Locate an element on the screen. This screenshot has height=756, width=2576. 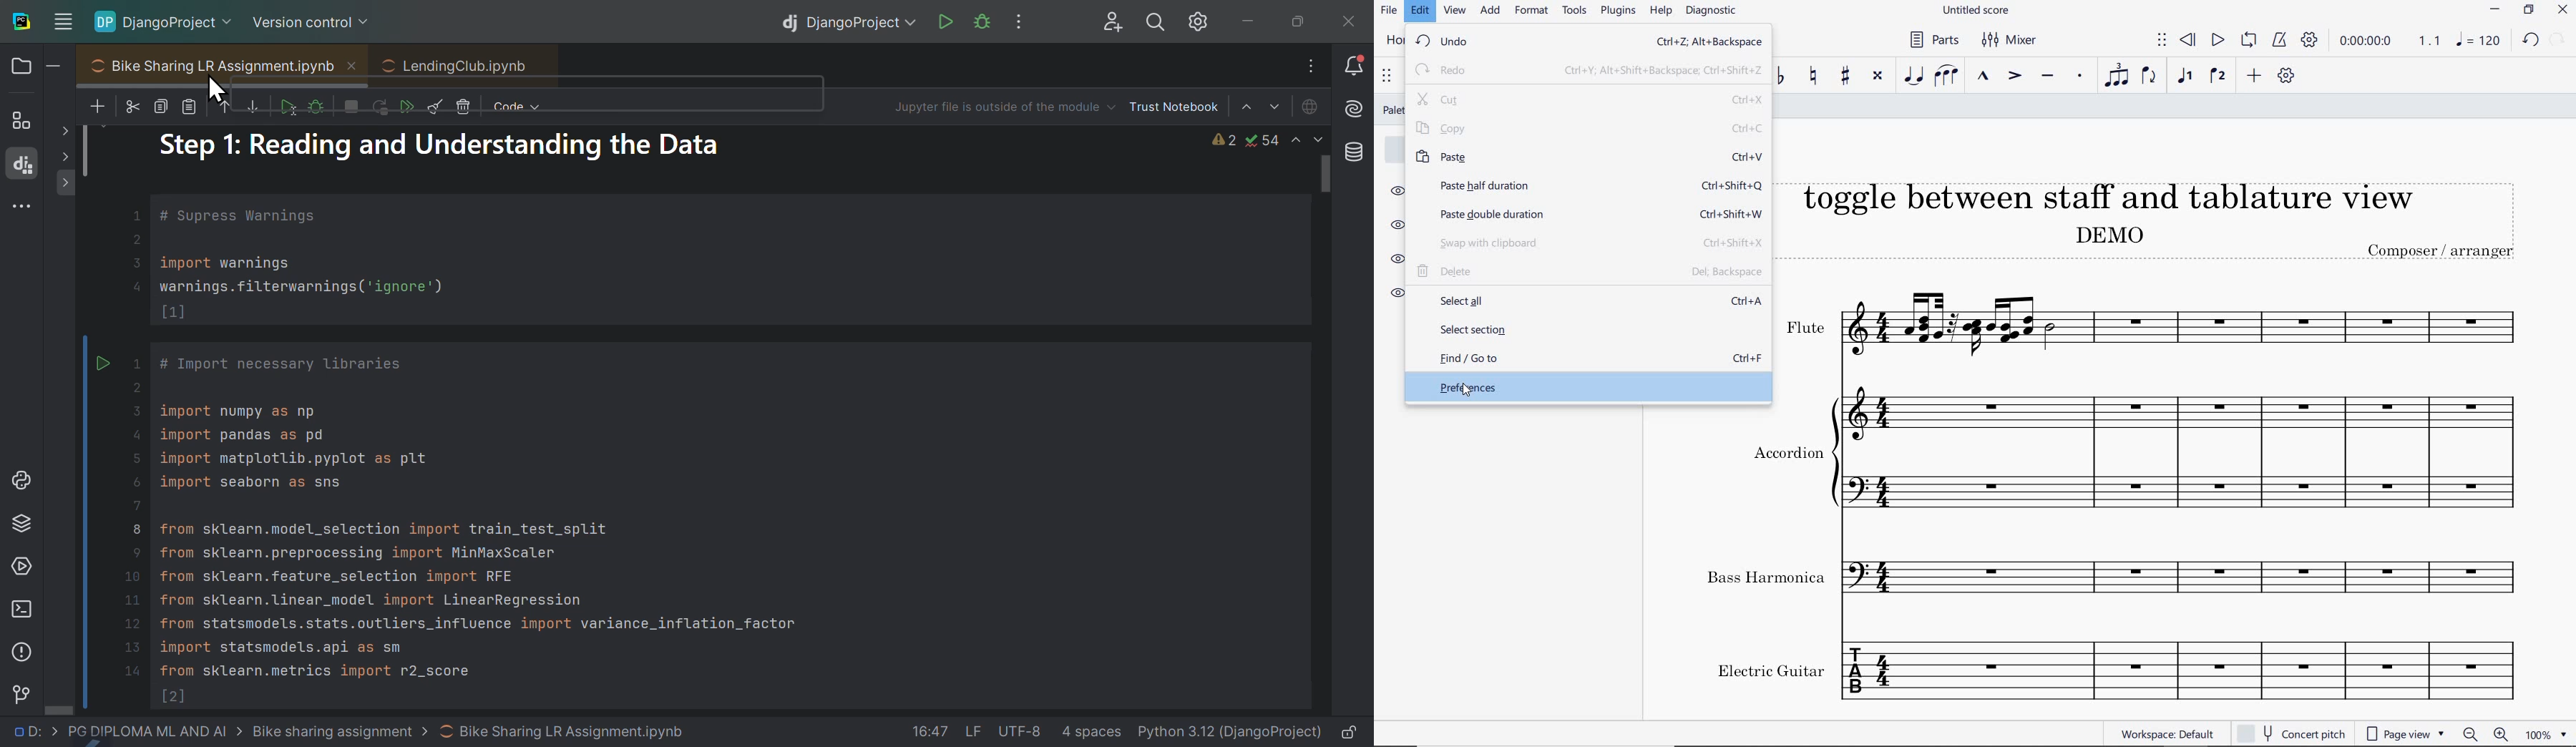
Instrument: Accordion is located at coordinates (2187, 459).